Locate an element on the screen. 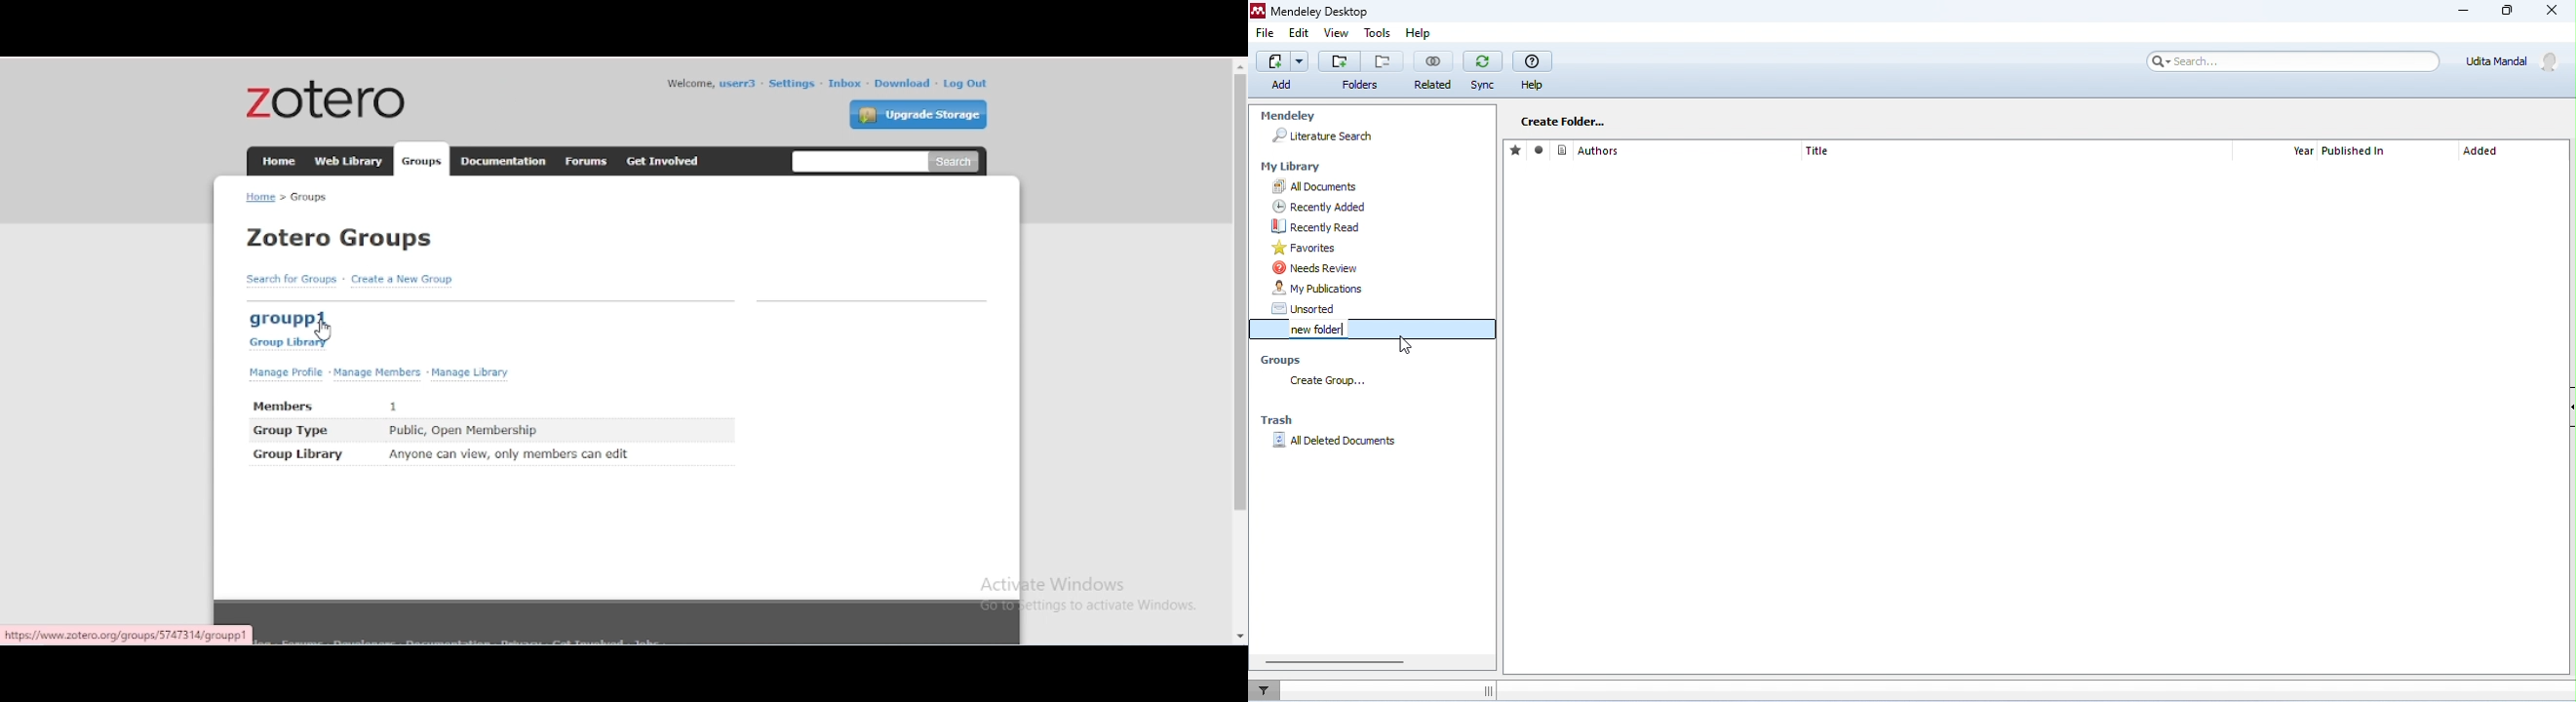  favorites is located at coordinates (1378, 248).